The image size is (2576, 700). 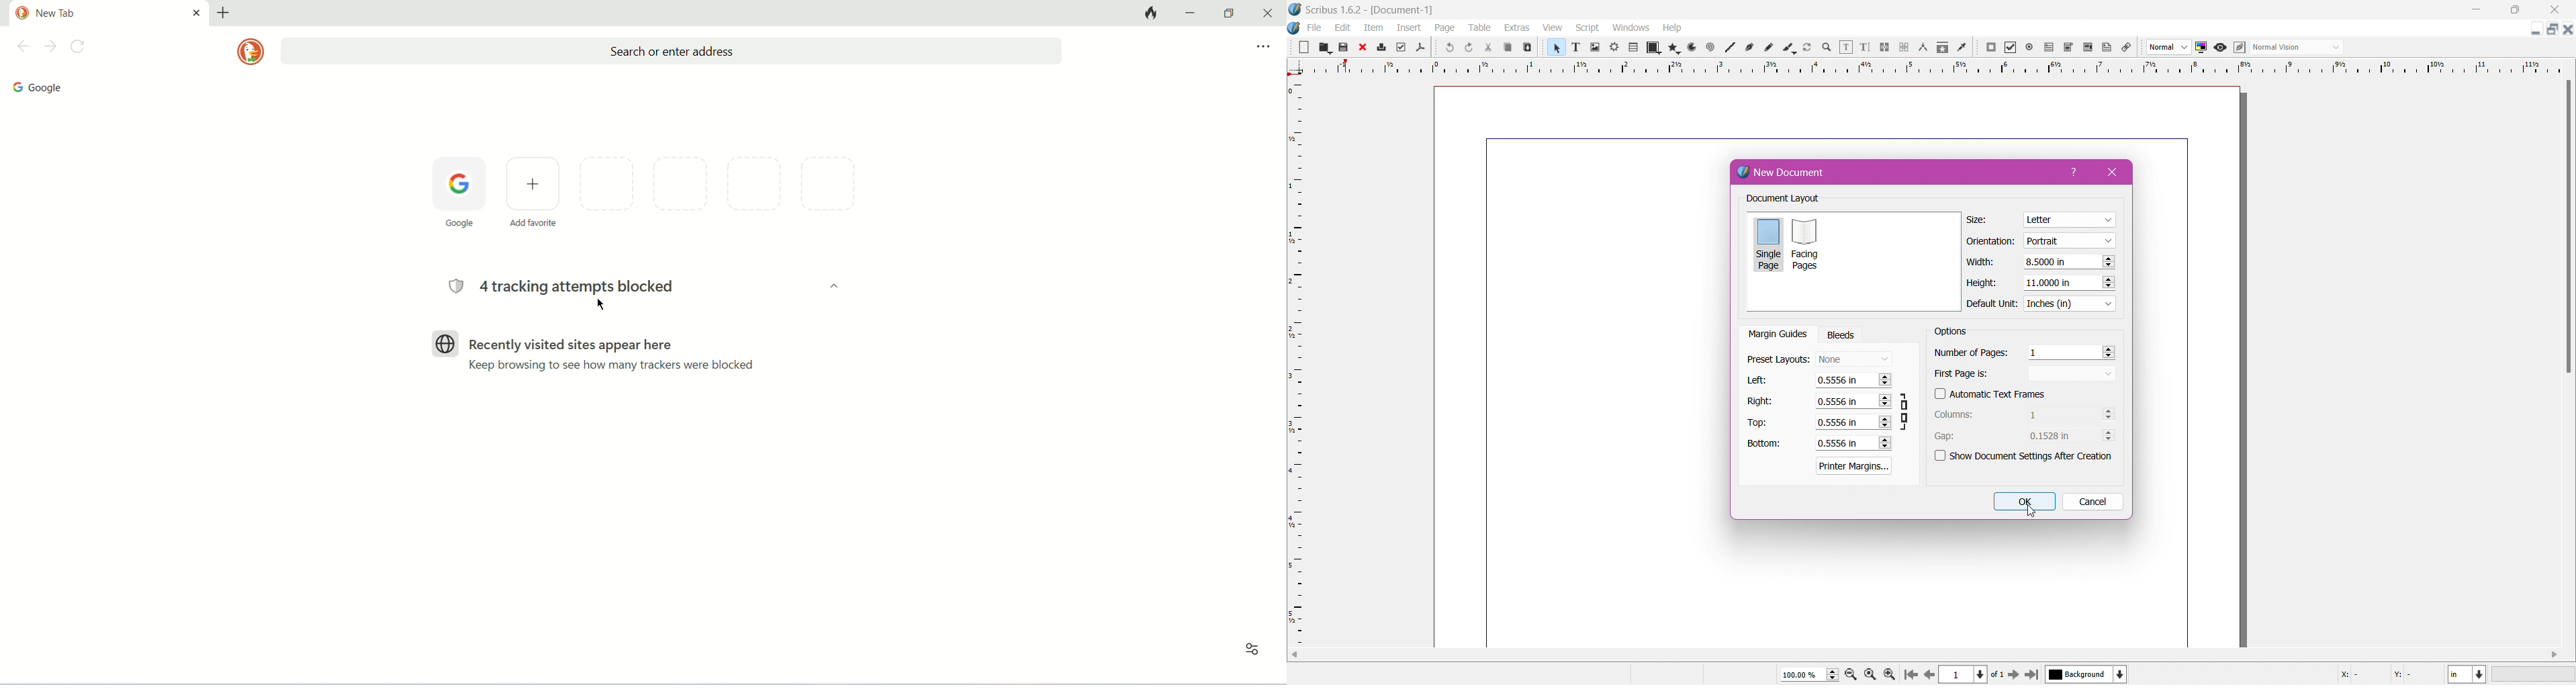 What do you see at coordinates (1654, 46) in the screenshot?
I see `icon` at bounding box center [1654, 46].